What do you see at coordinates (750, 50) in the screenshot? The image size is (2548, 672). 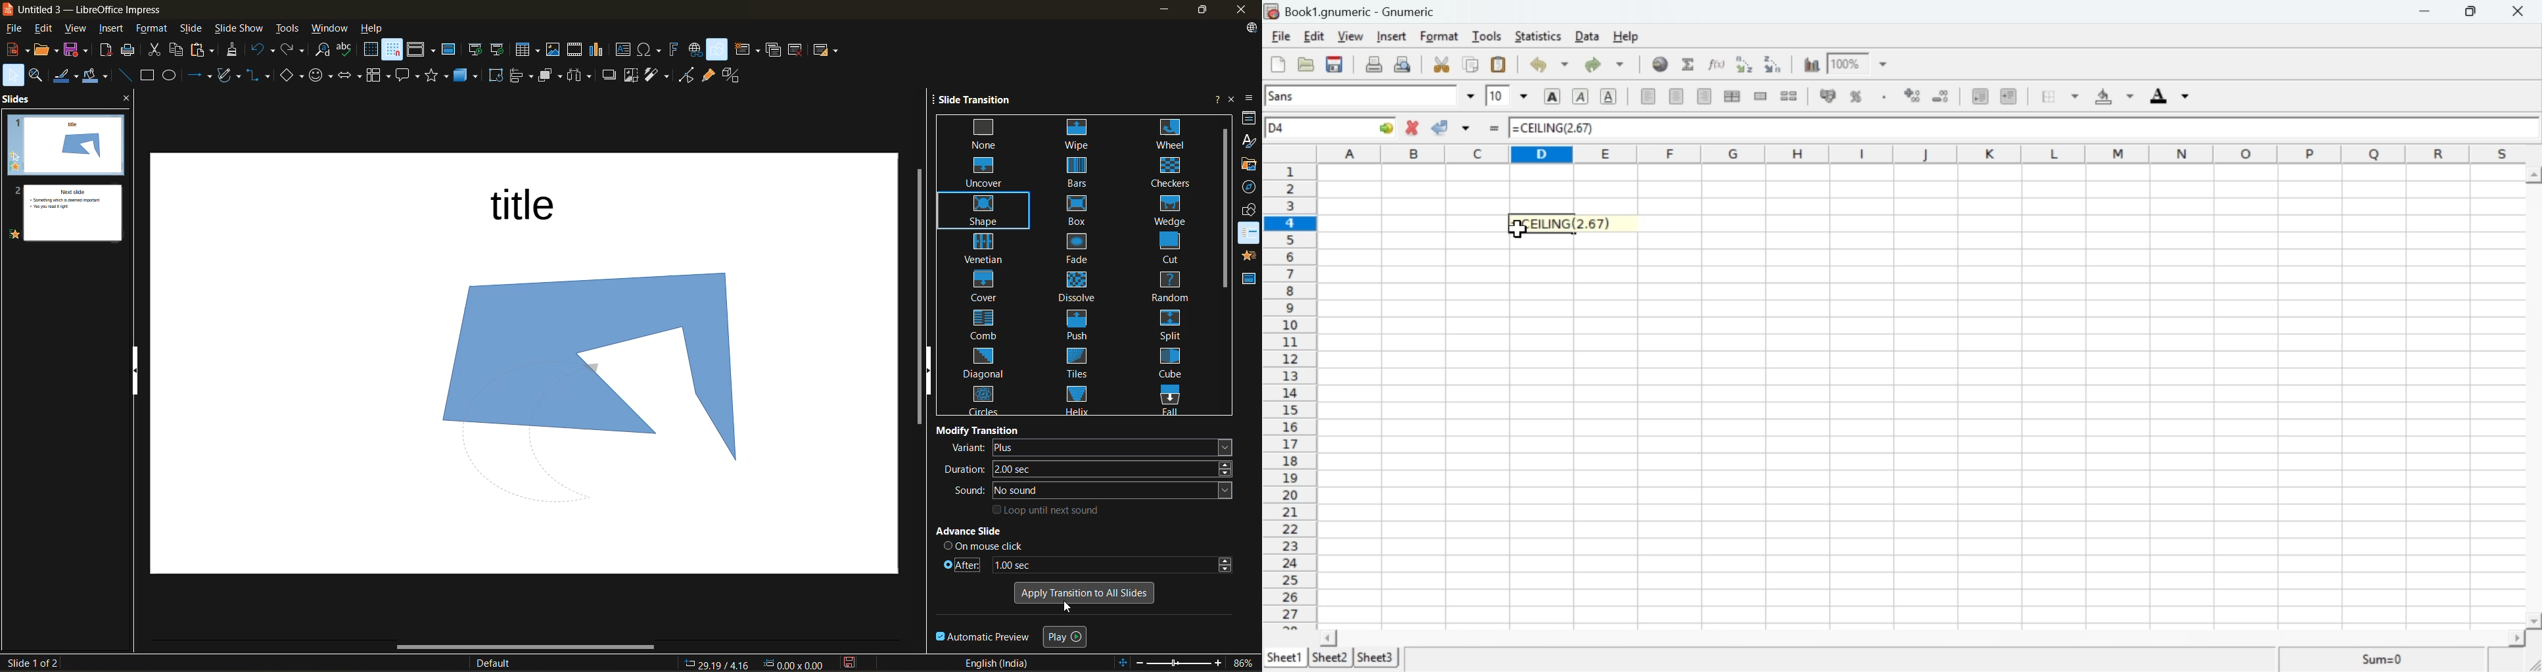 I see `new slide` at bounding box center [750, 50].